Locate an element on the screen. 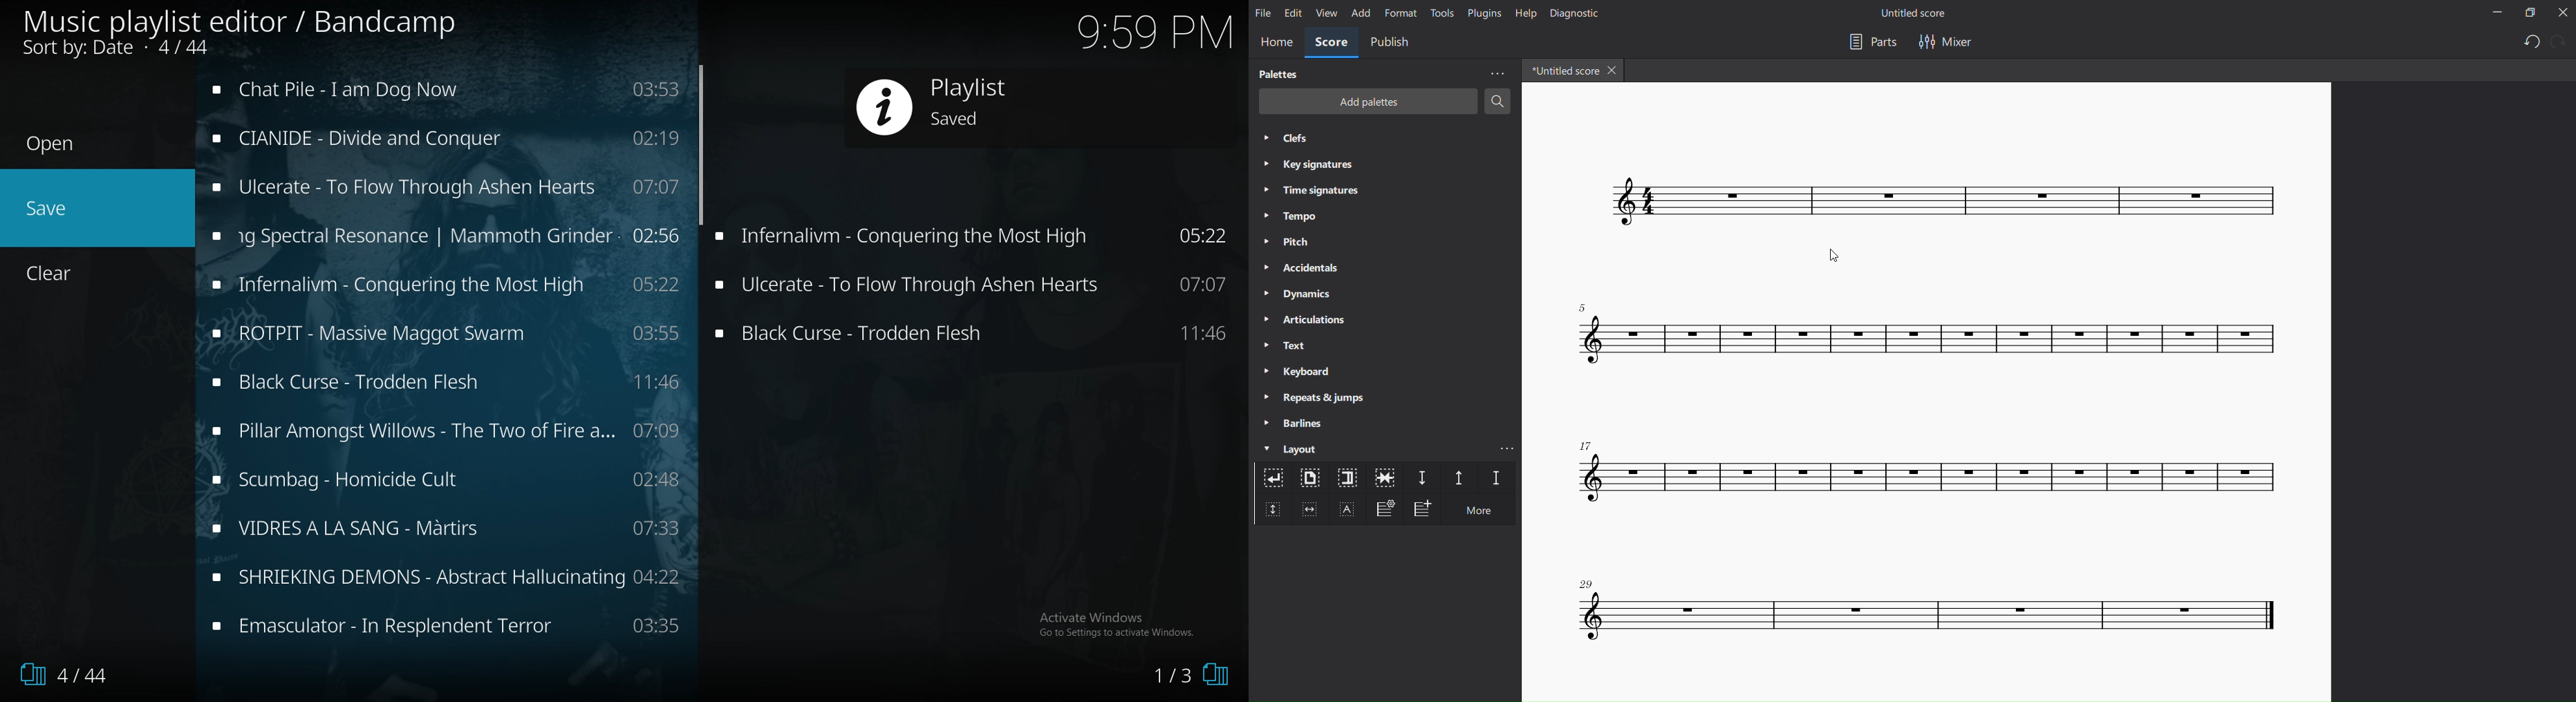 This screenshot has height=728, width=2576. staff spacer fixed down is located at coordinates (1493, 480).